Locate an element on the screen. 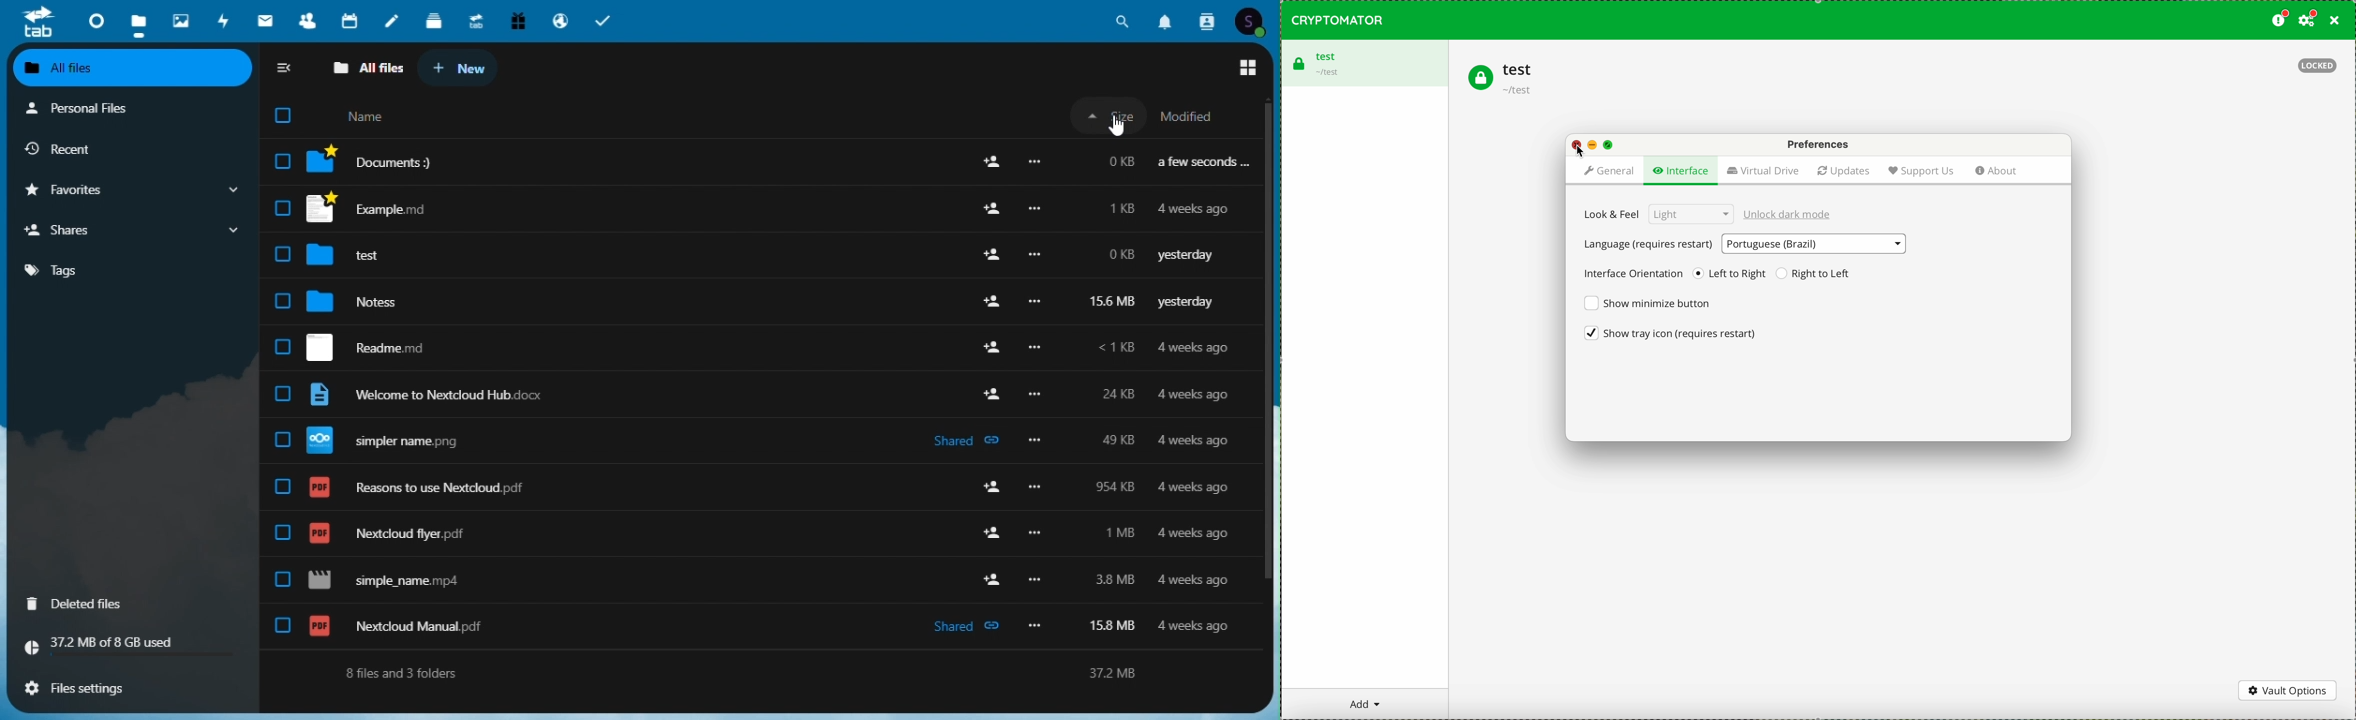 The height and width of the screenshot is (728, 2380). mail is located at coordinates (265, 20).